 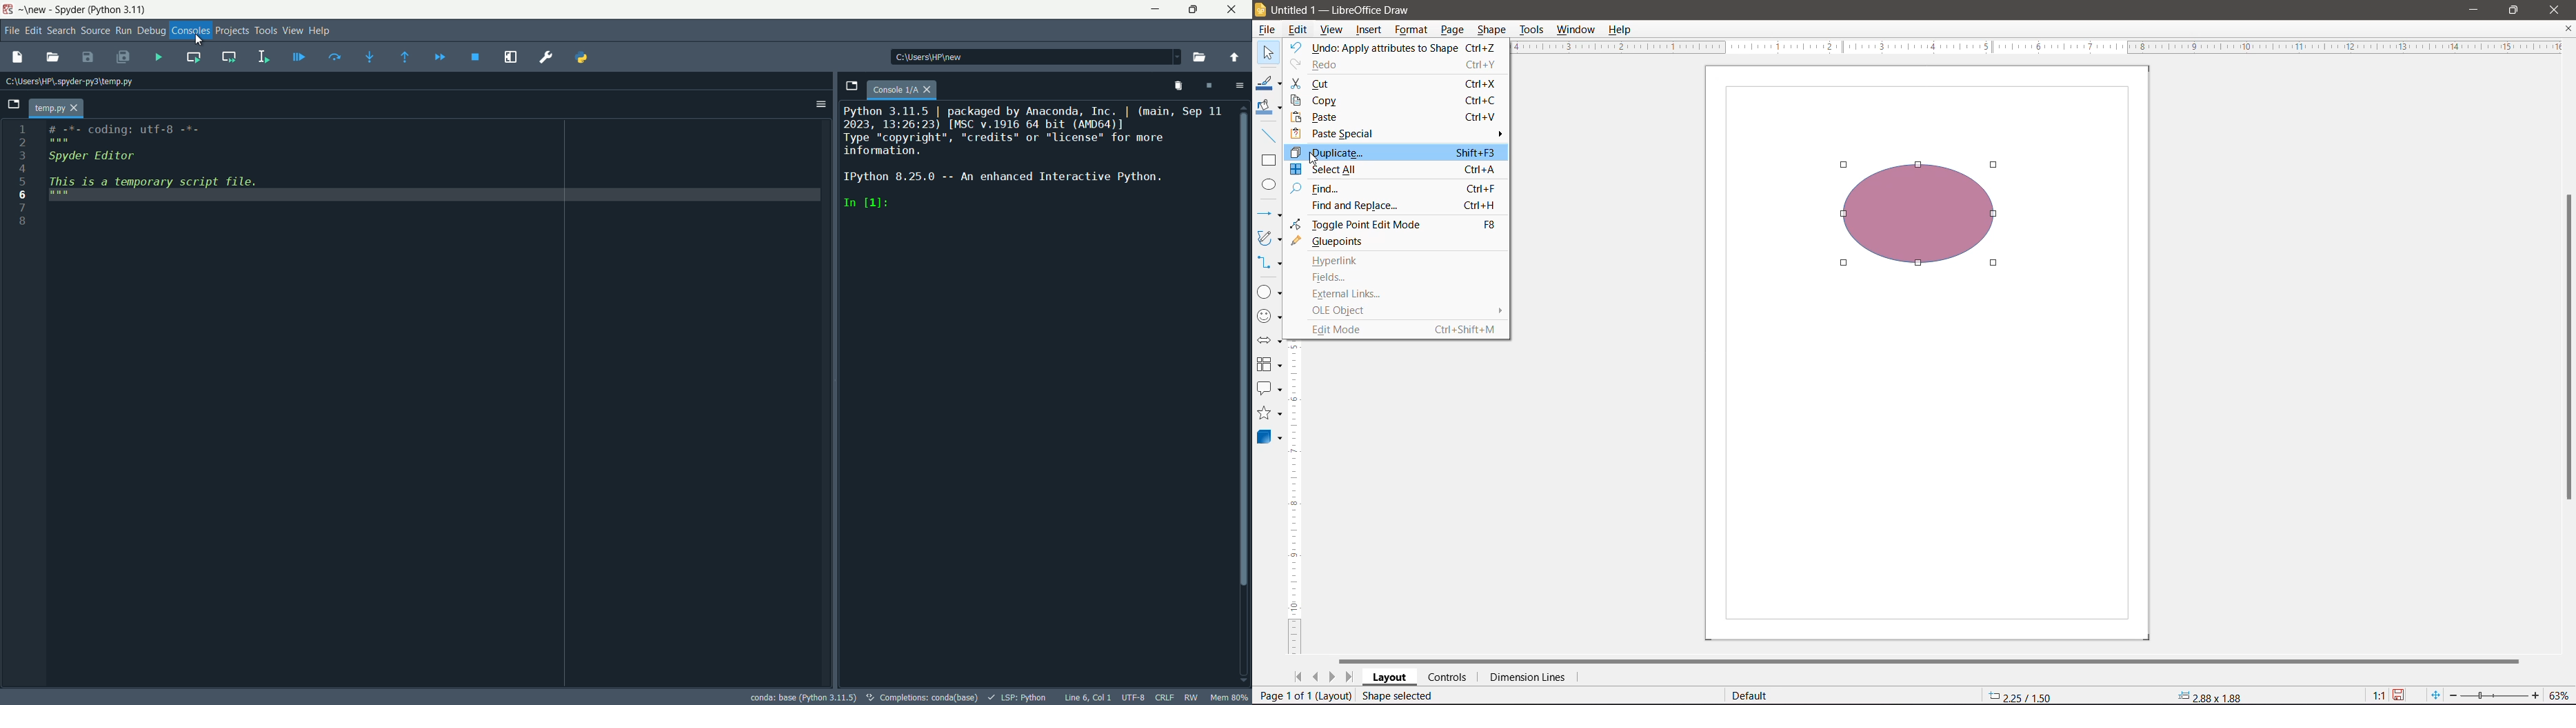 I want to click on conda: base (Python 3.11.5), so click(x=804, y=698).